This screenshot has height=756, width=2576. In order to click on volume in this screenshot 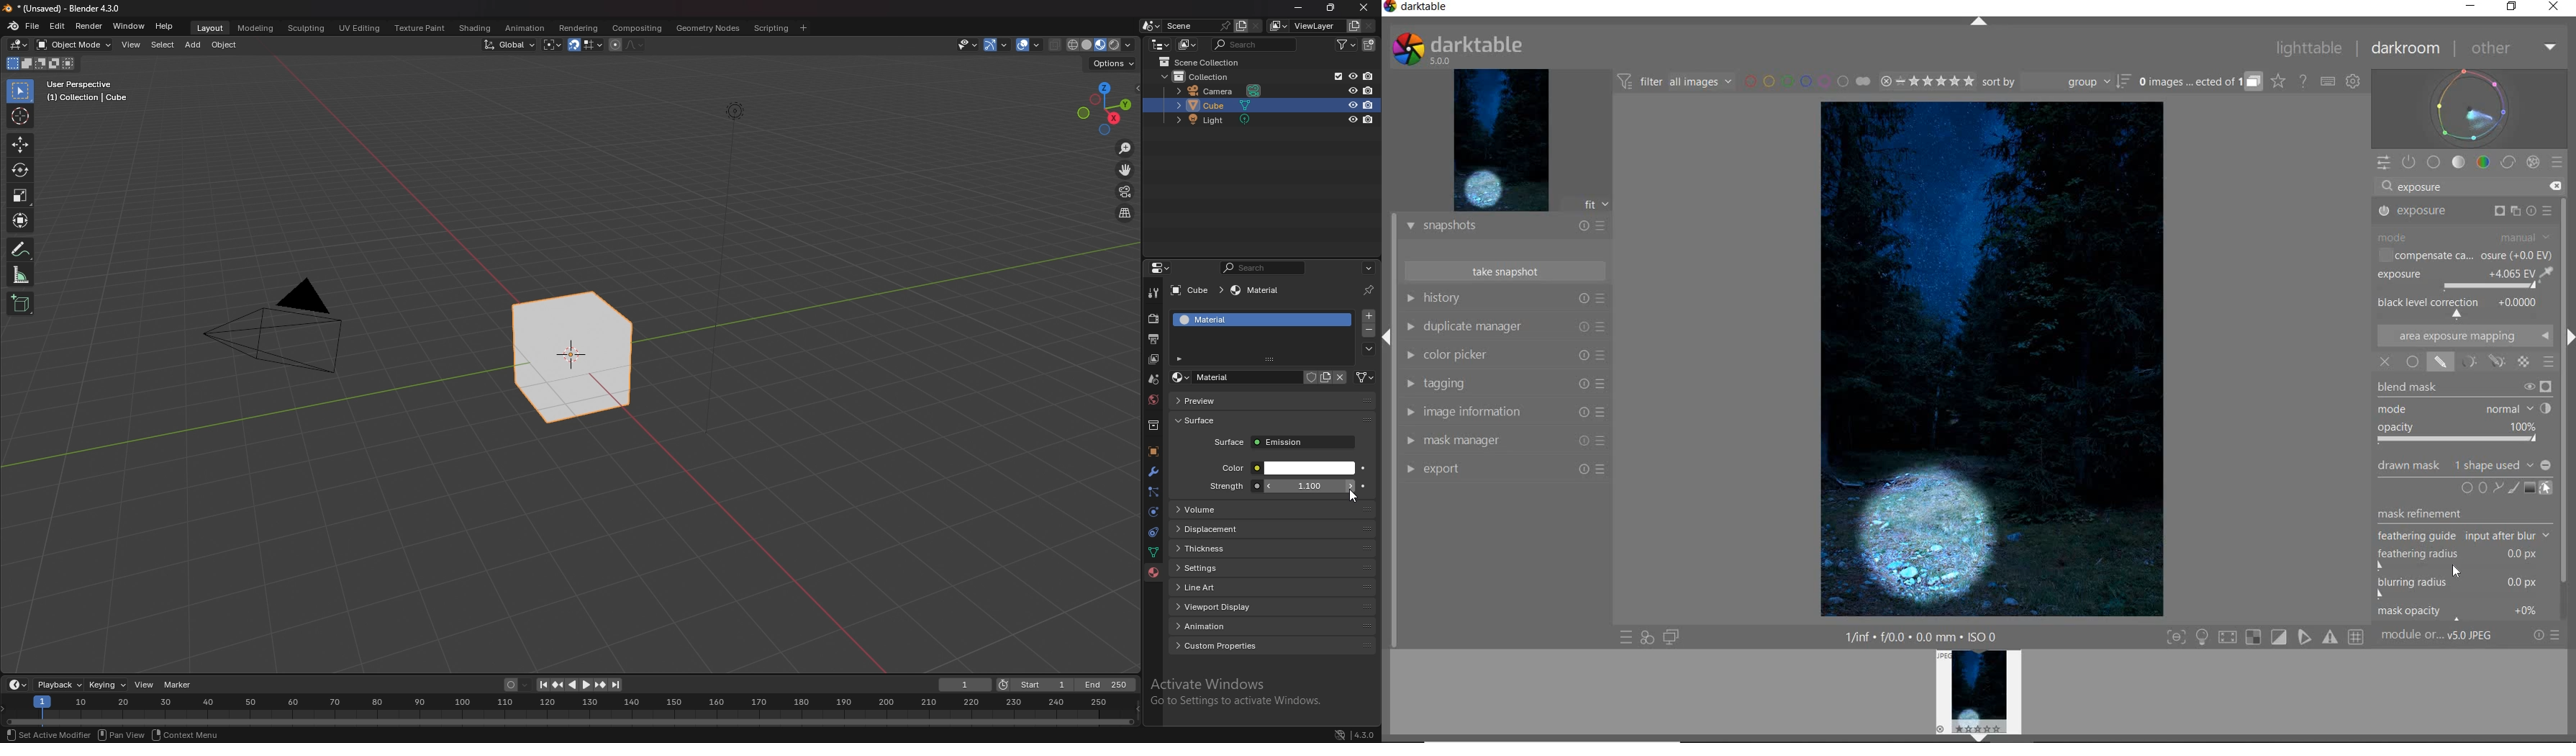, I will do `click(1242, 510)`.